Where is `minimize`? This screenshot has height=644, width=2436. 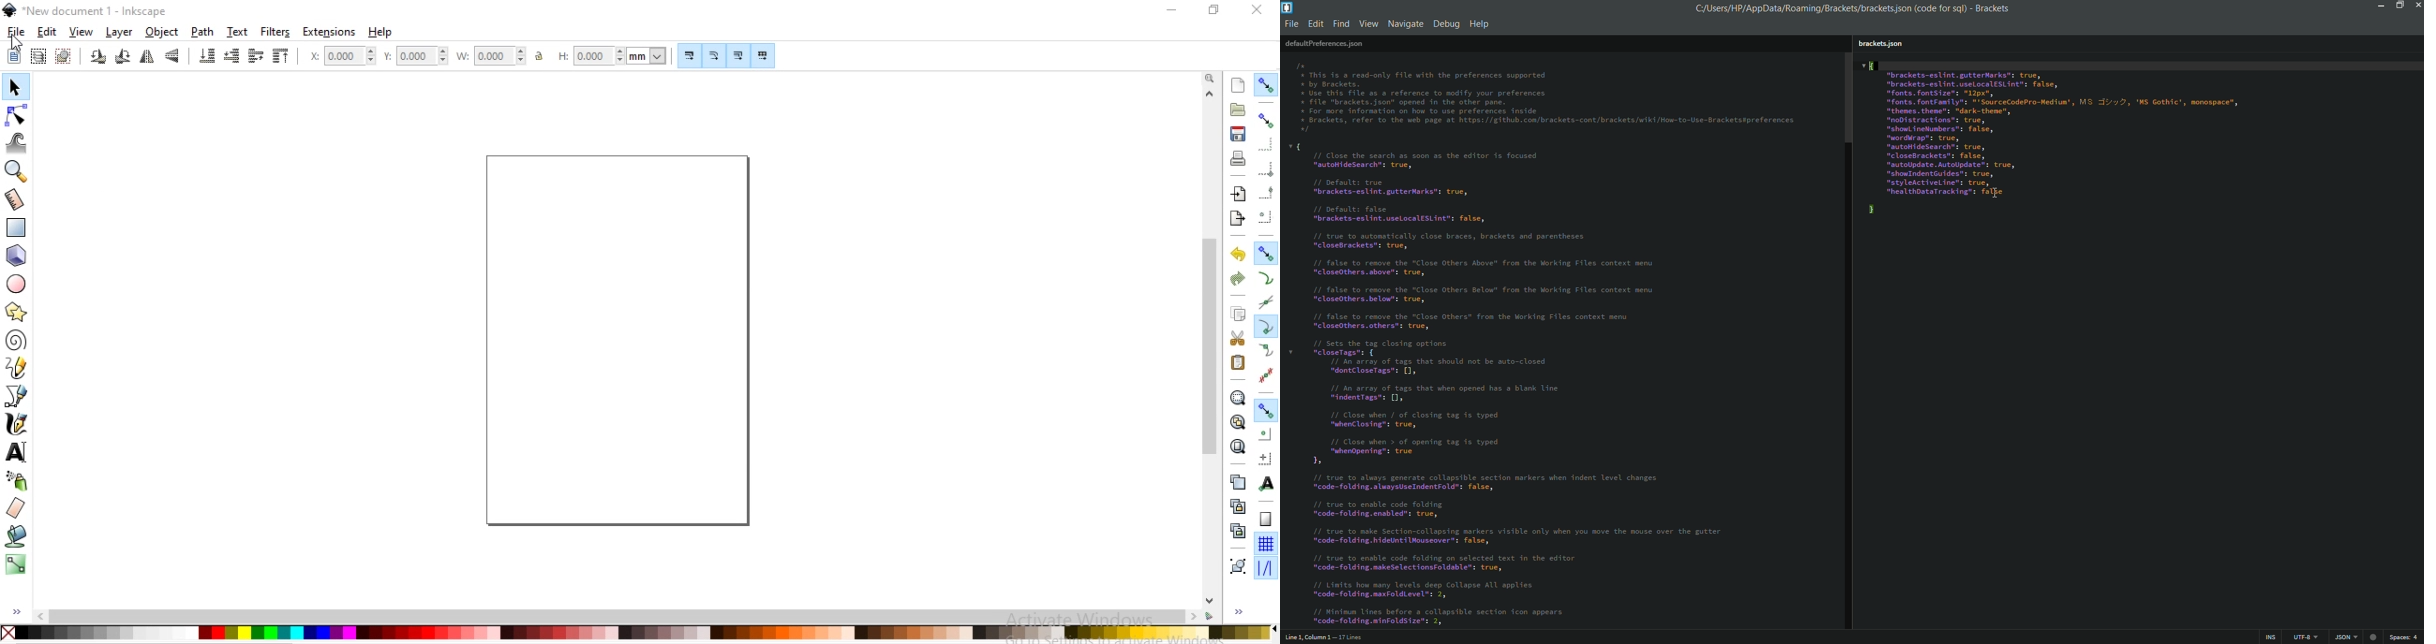 minimize is located at coordinates (1169, 8).